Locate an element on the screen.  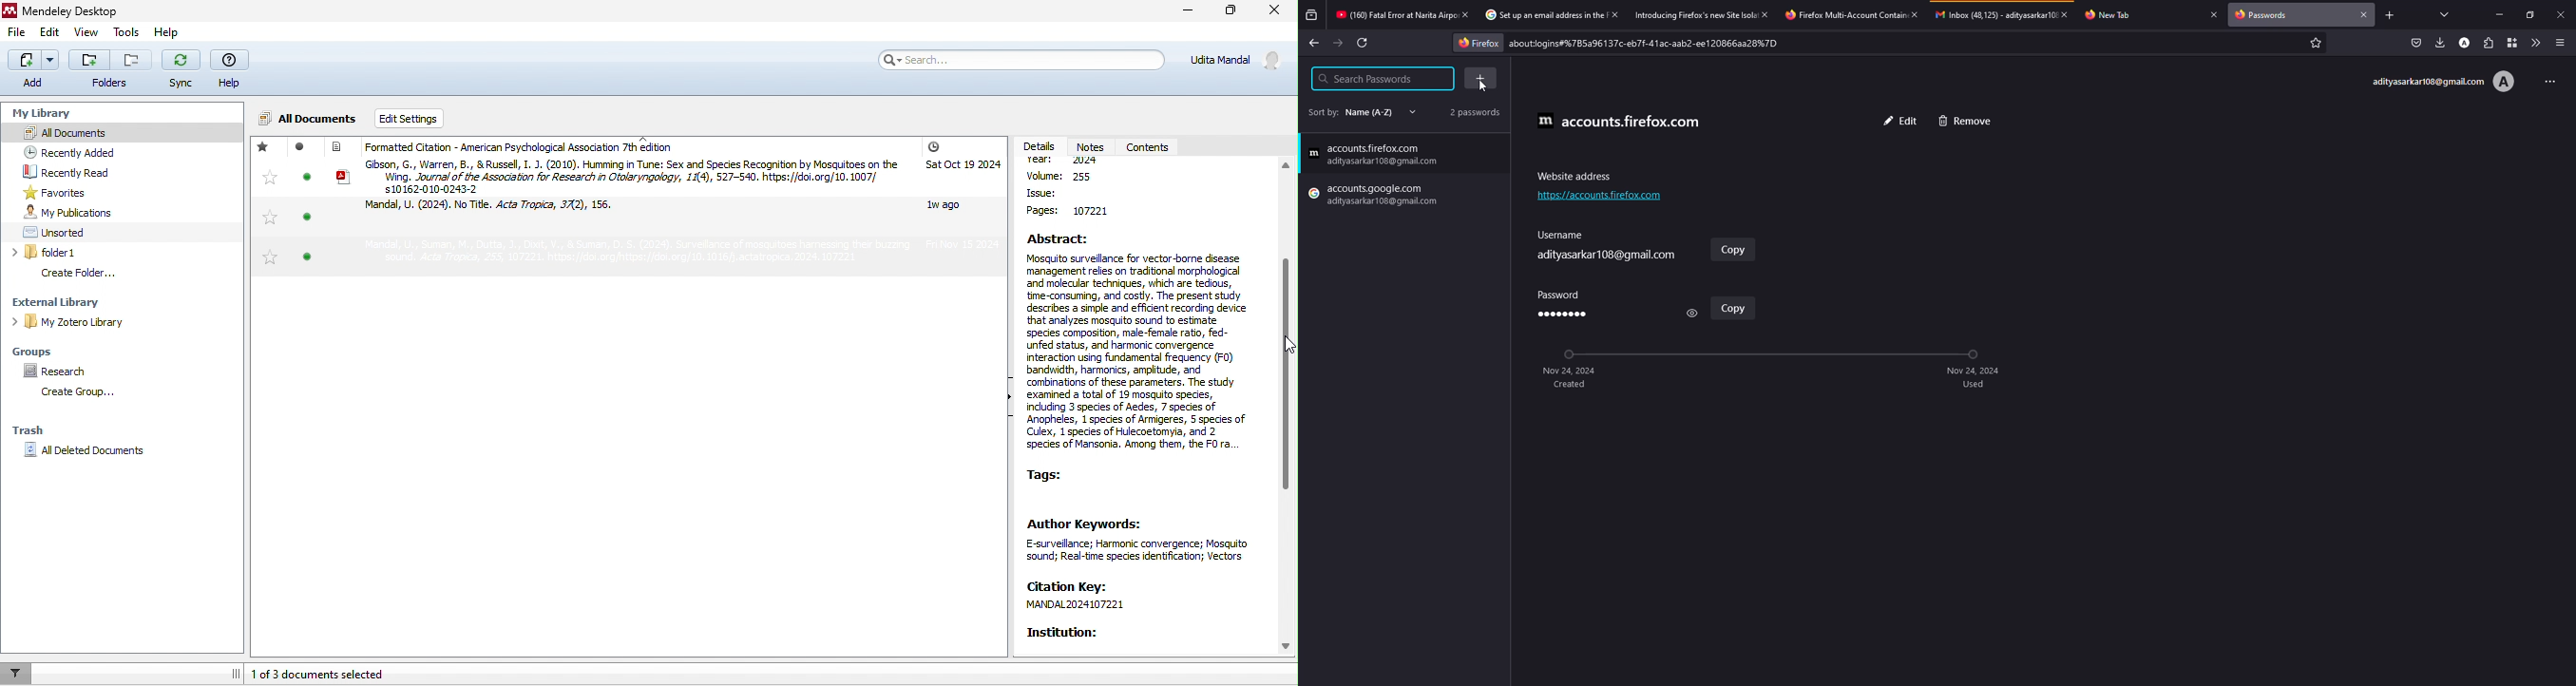
unsorted is located at coordinates (70, 231).